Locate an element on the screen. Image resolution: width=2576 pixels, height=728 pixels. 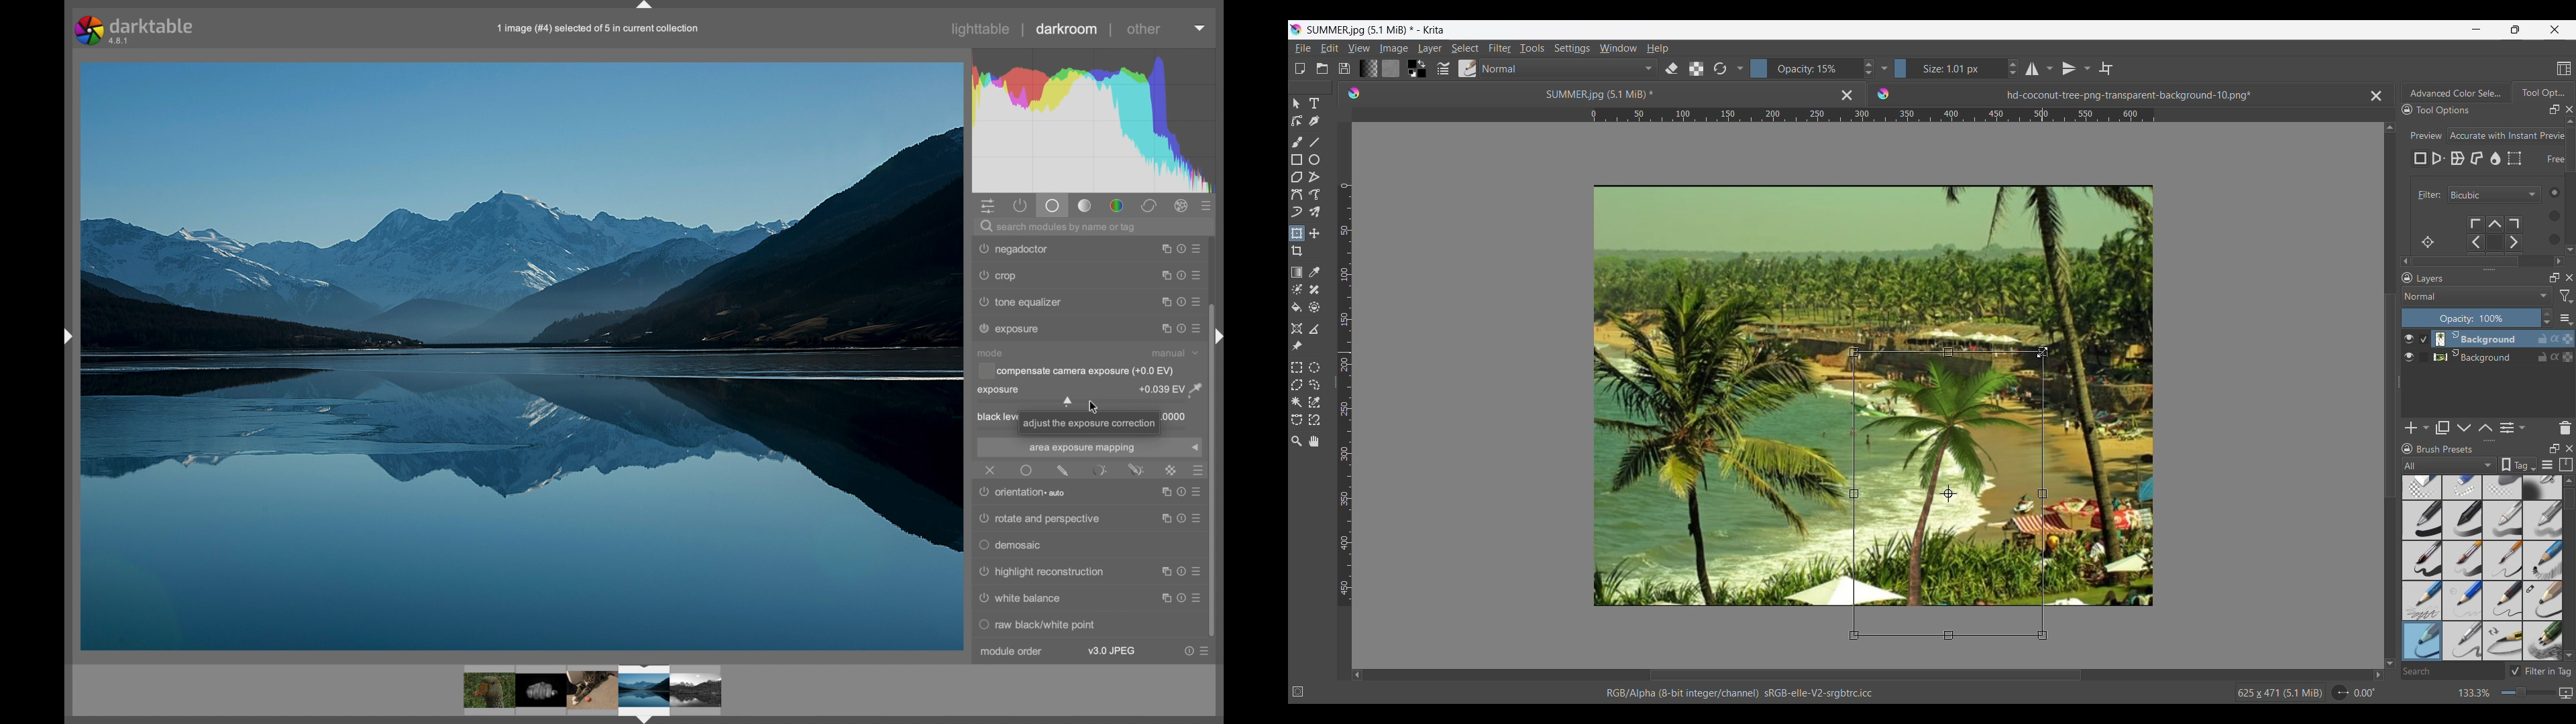
ink pen is located at coordinates (2543, 643).